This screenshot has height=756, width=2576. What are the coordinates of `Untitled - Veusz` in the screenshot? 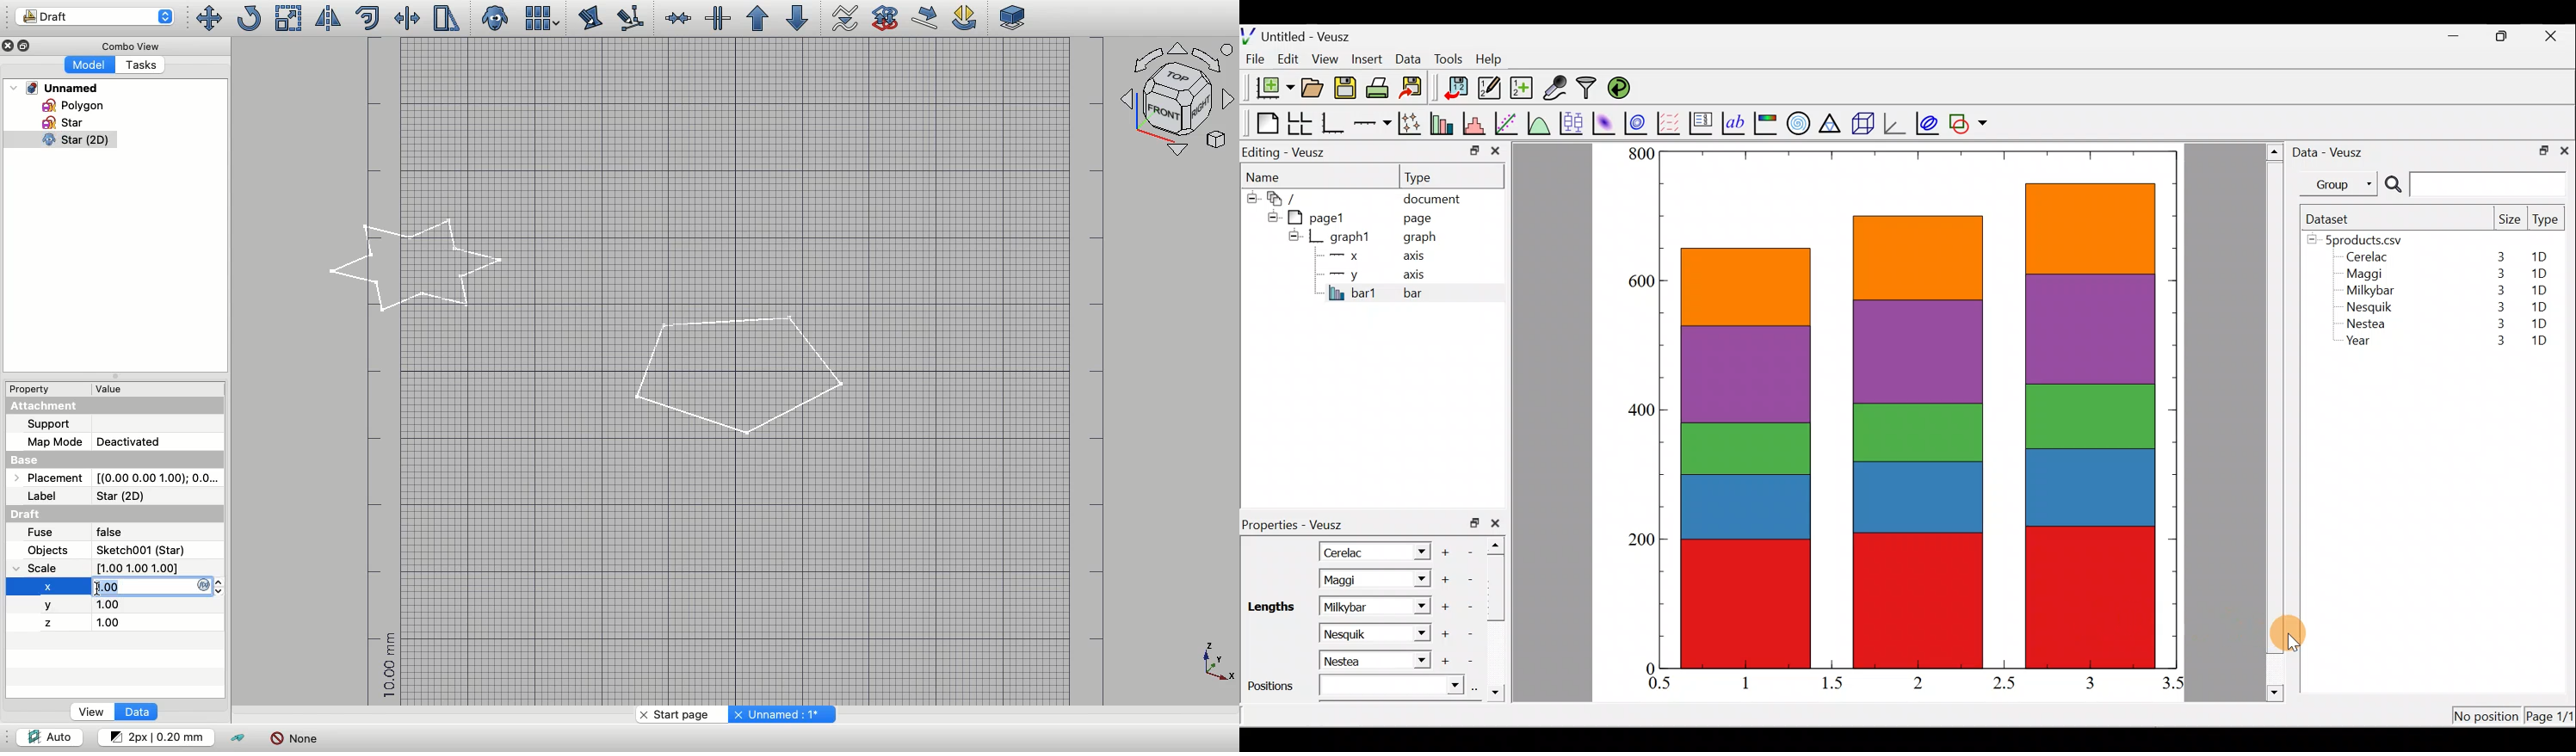 It's located at (1301, 34).